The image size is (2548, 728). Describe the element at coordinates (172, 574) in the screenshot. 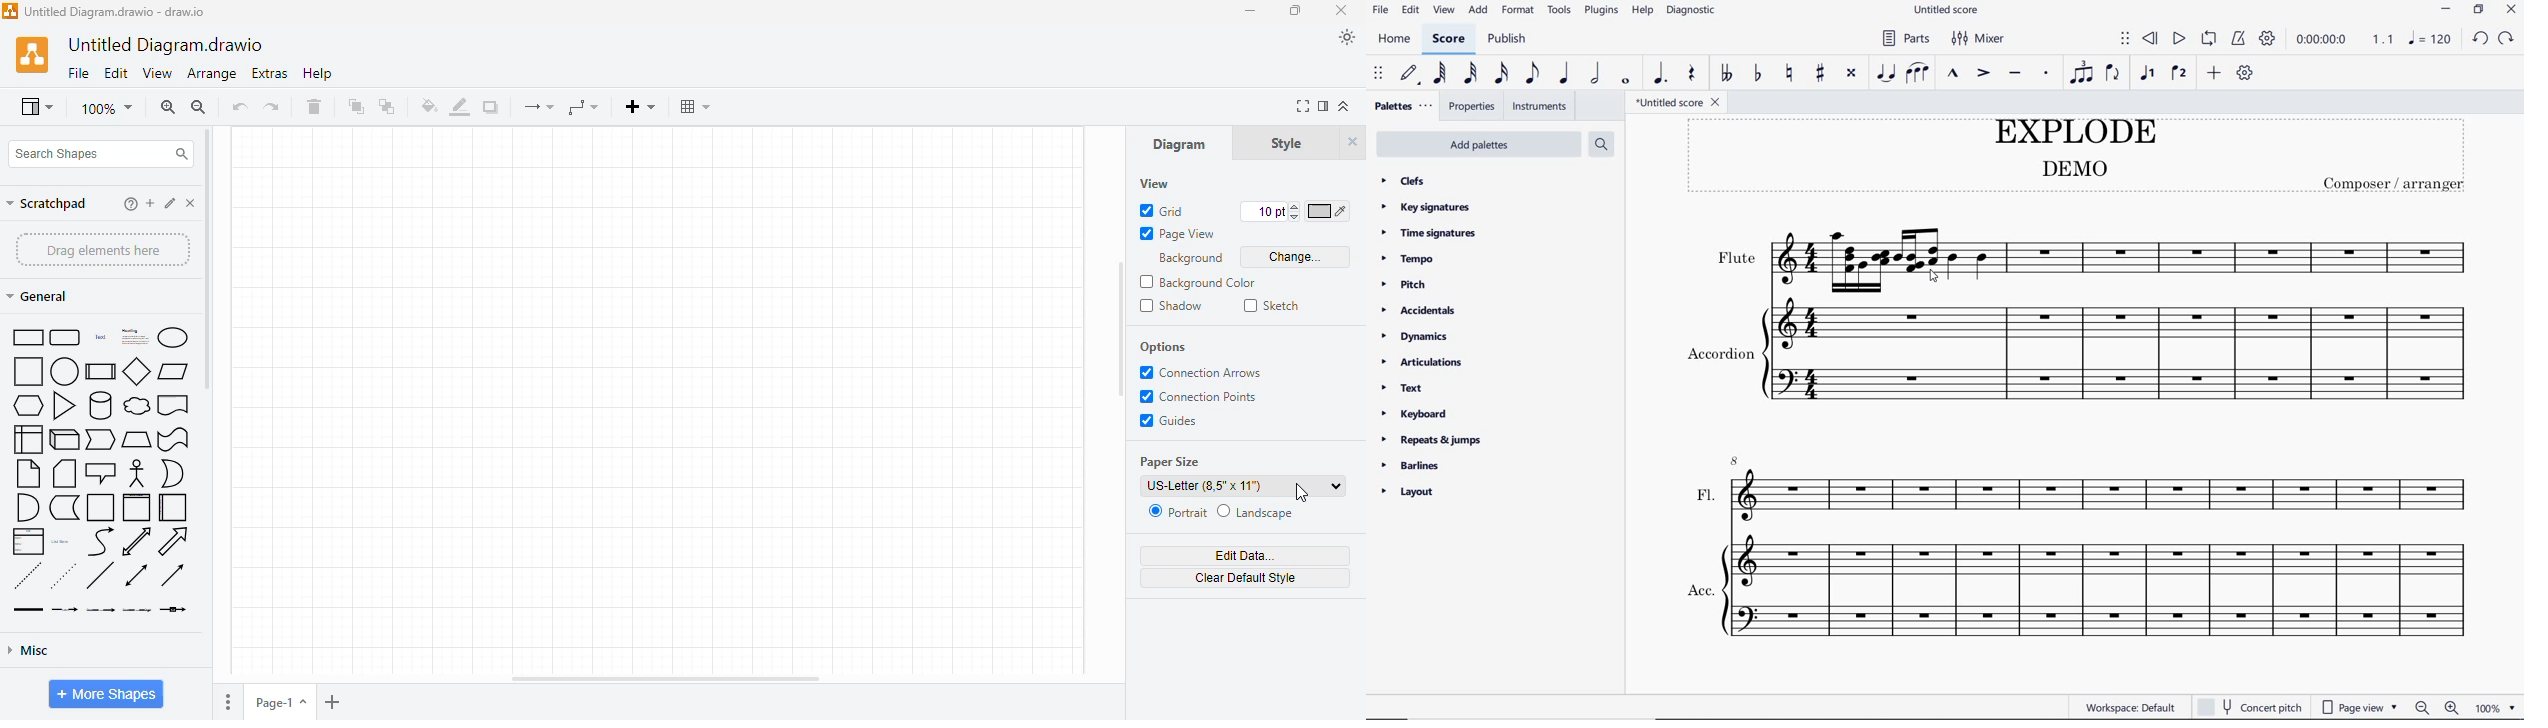

I see `directional connector` at that location.